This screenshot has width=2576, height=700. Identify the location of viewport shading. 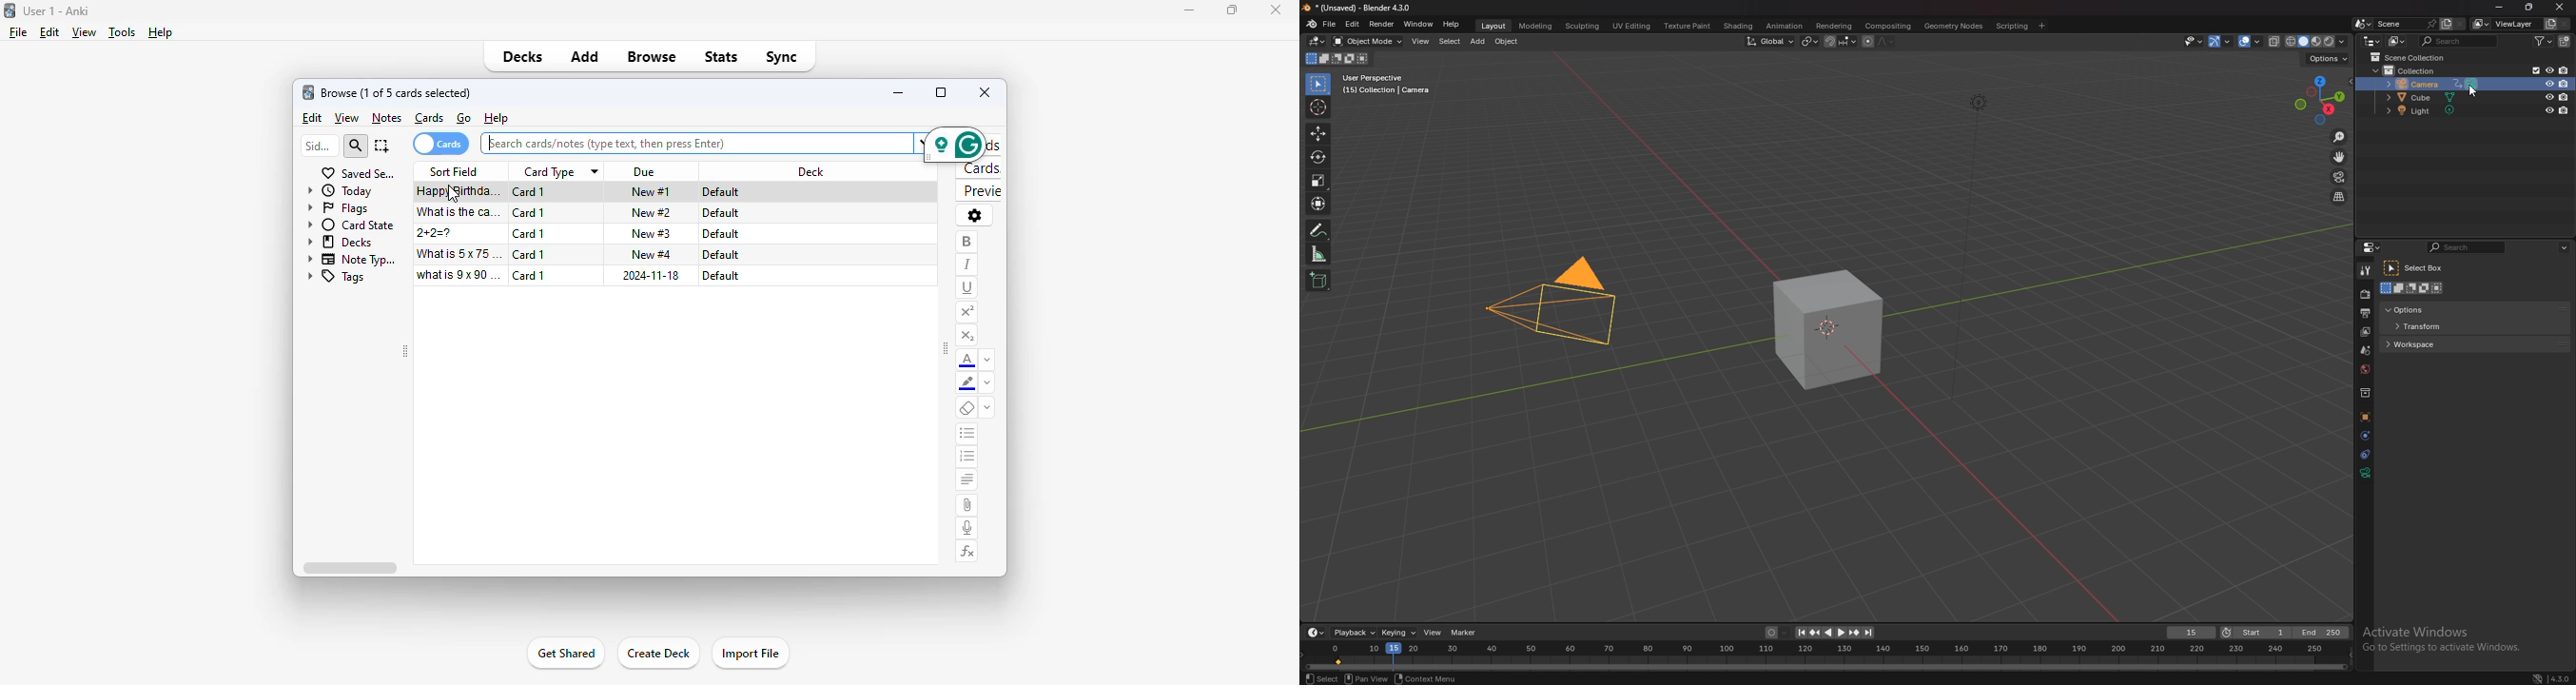
(2317, 42).